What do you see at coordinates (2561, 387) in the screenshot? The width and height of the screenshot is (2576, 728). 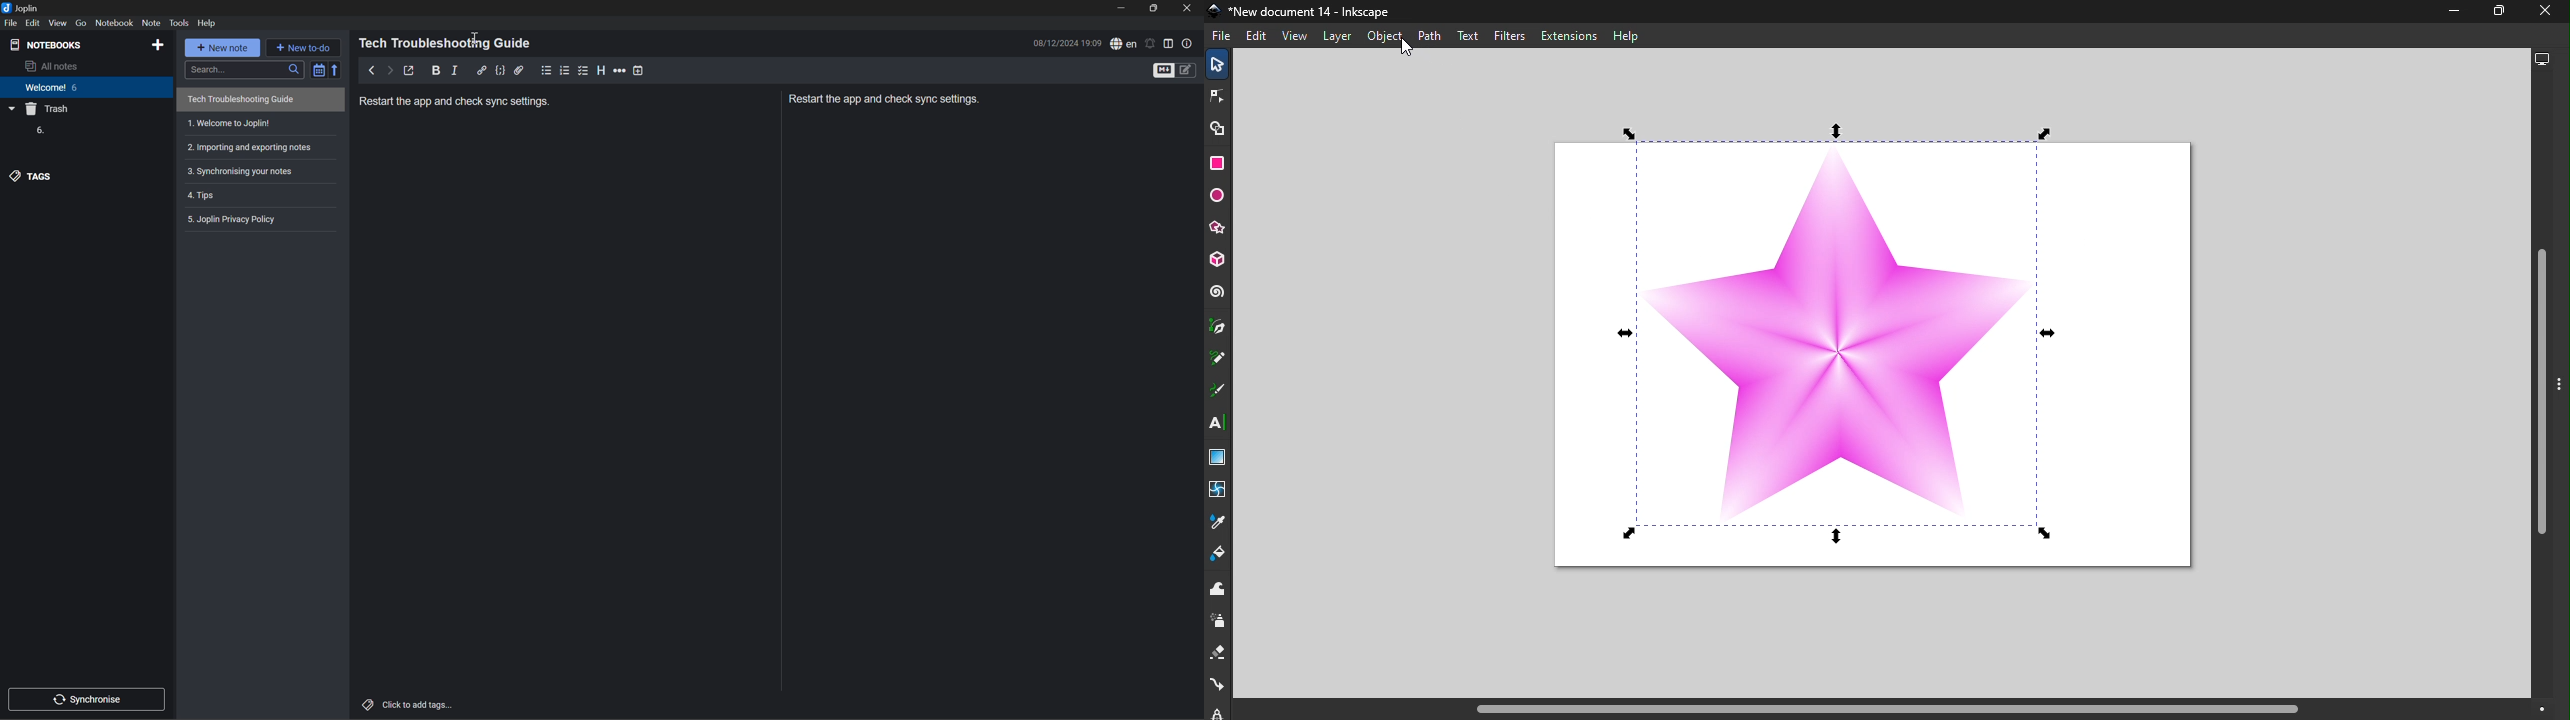 I see `toggle command panel` at bounding box center [2561, 387].